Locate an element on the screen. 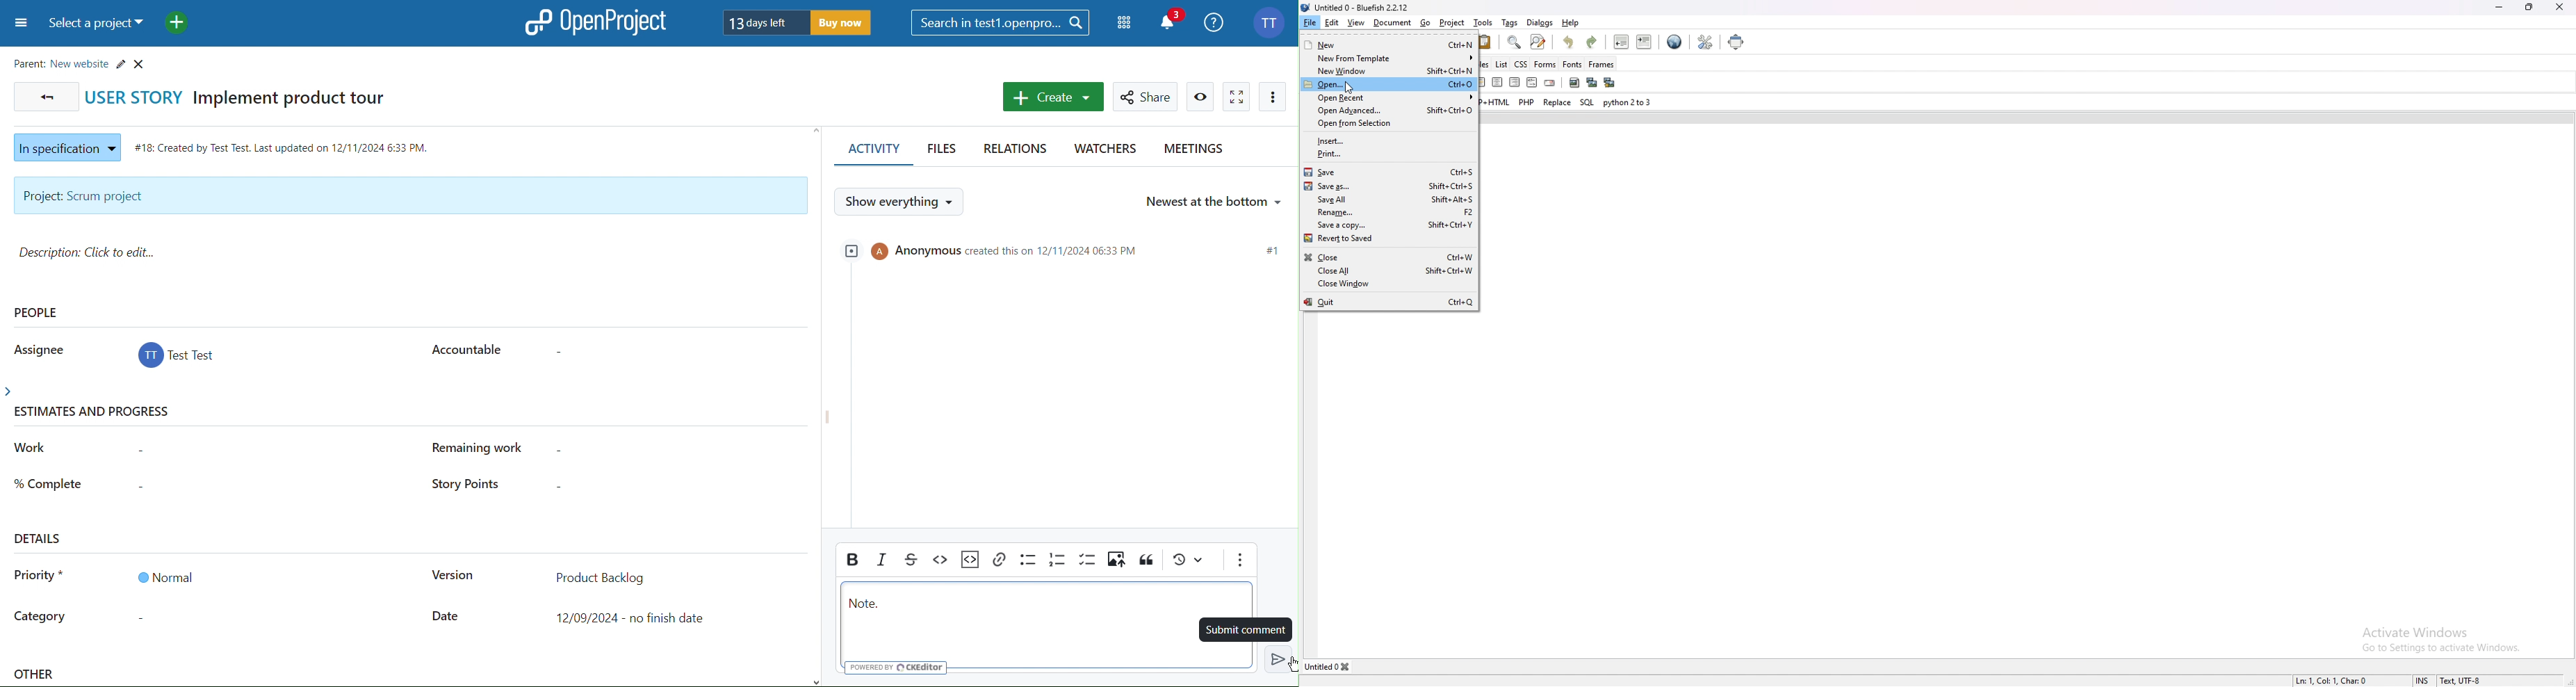 This screenshot has height=700, width=2576. html comment is located at coordinates (1533, 83).